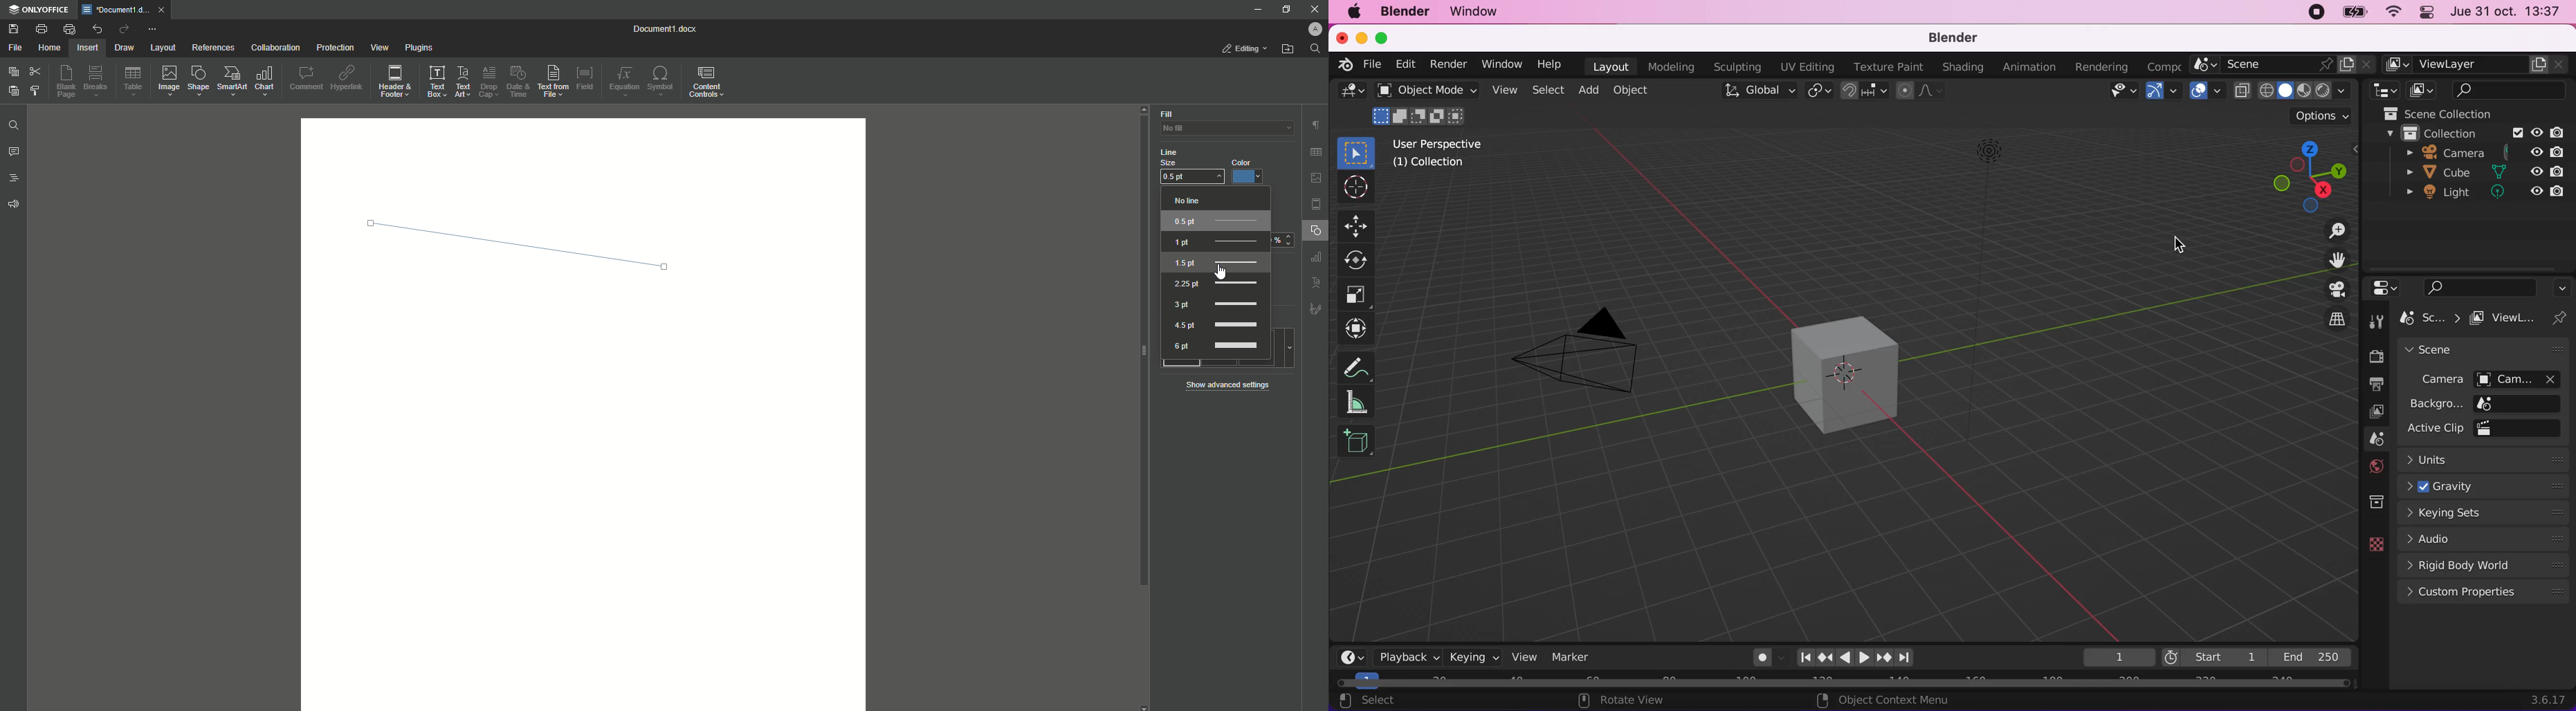  Describe the element at coordinates (378, 48) in the screenshot. I see `View` at that location.